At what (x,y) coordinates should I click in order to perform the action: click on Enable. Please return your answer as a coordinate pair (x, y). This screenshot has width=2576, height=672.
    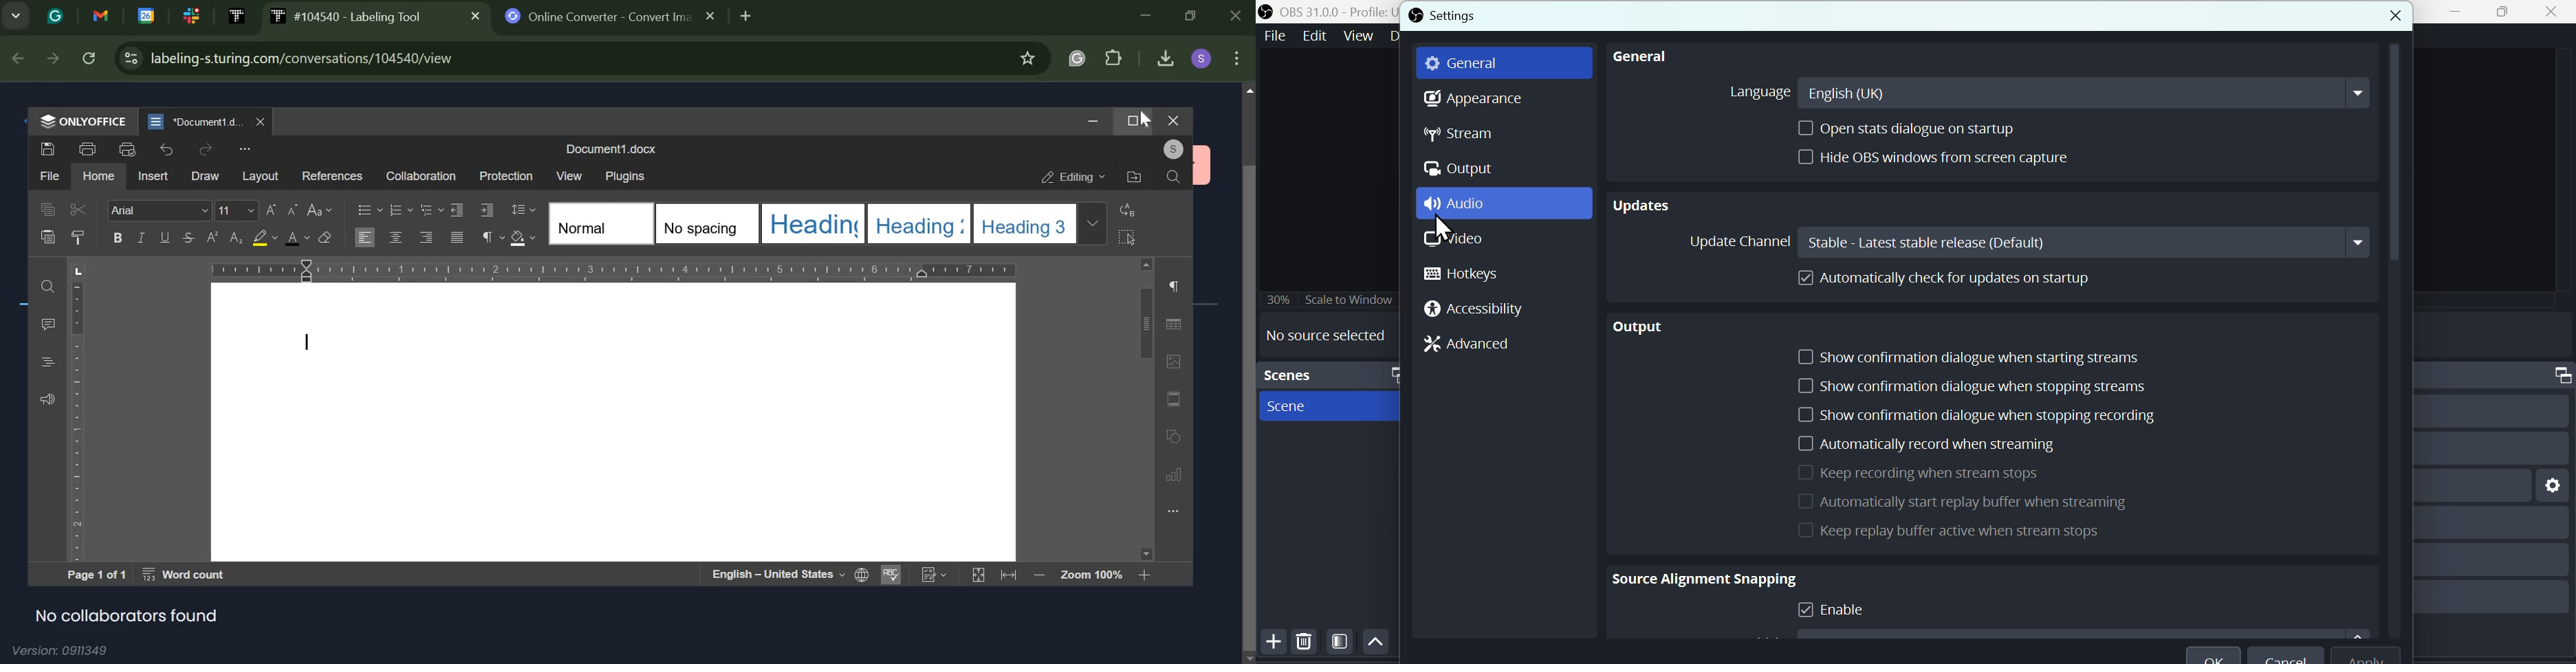
    Looking at the image, I should click on (1831, 610).